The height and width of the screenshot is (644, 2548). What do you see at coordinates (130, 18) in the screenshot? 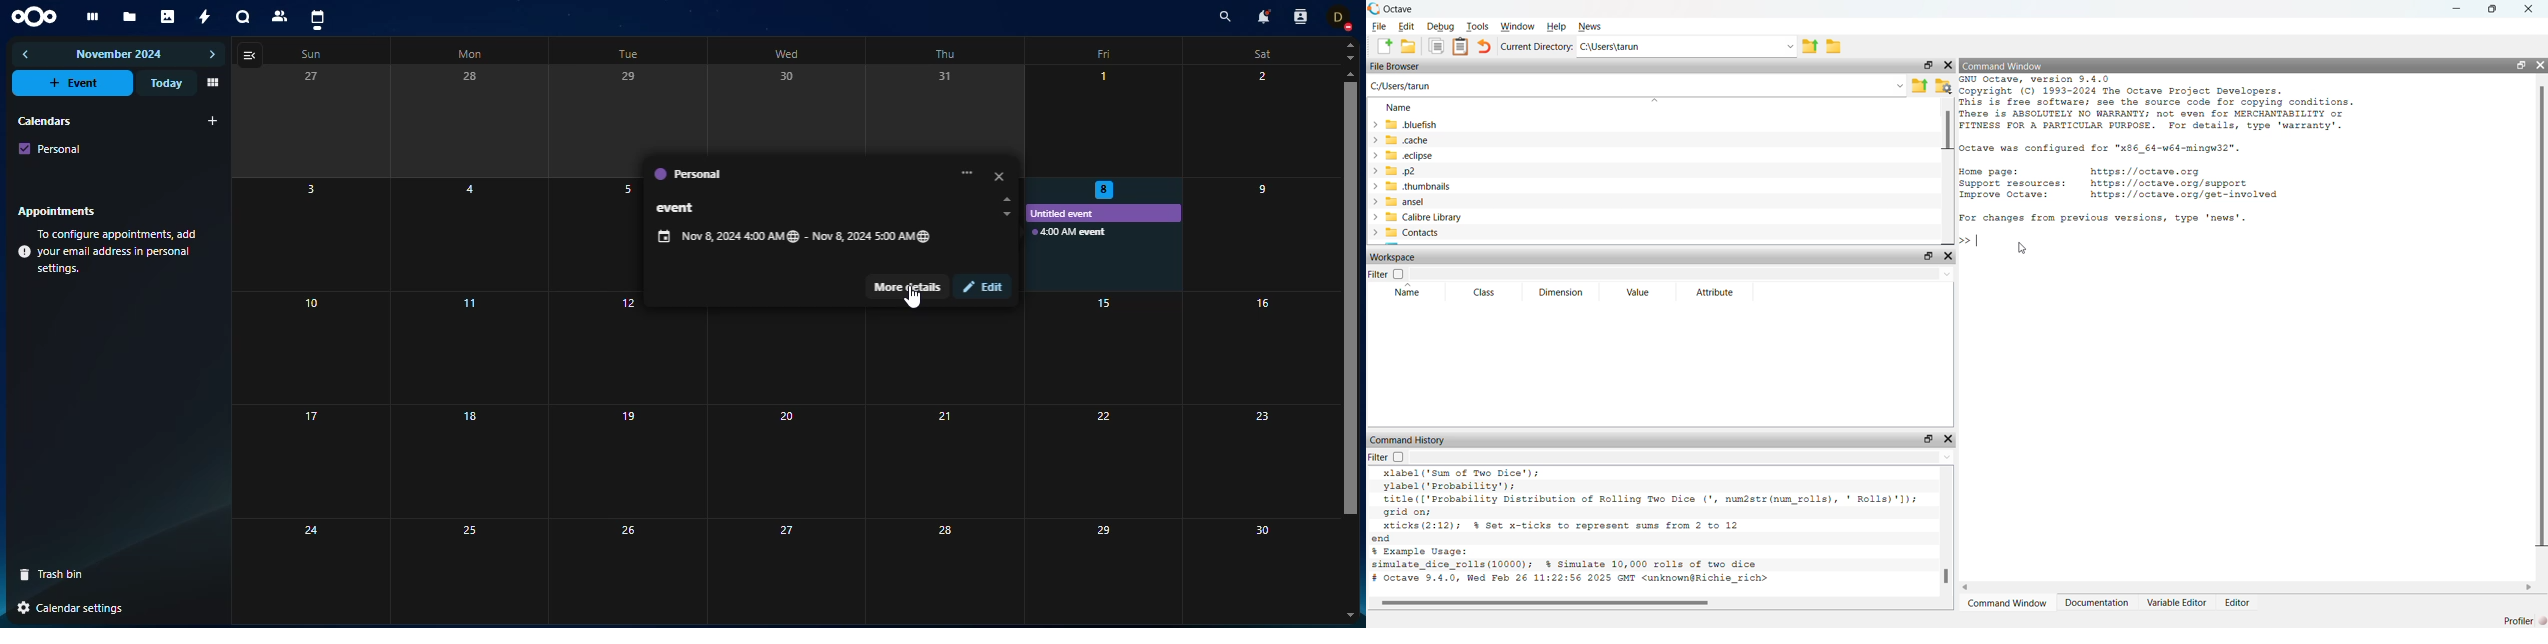
I see `files` at bounding box center [130, 18].